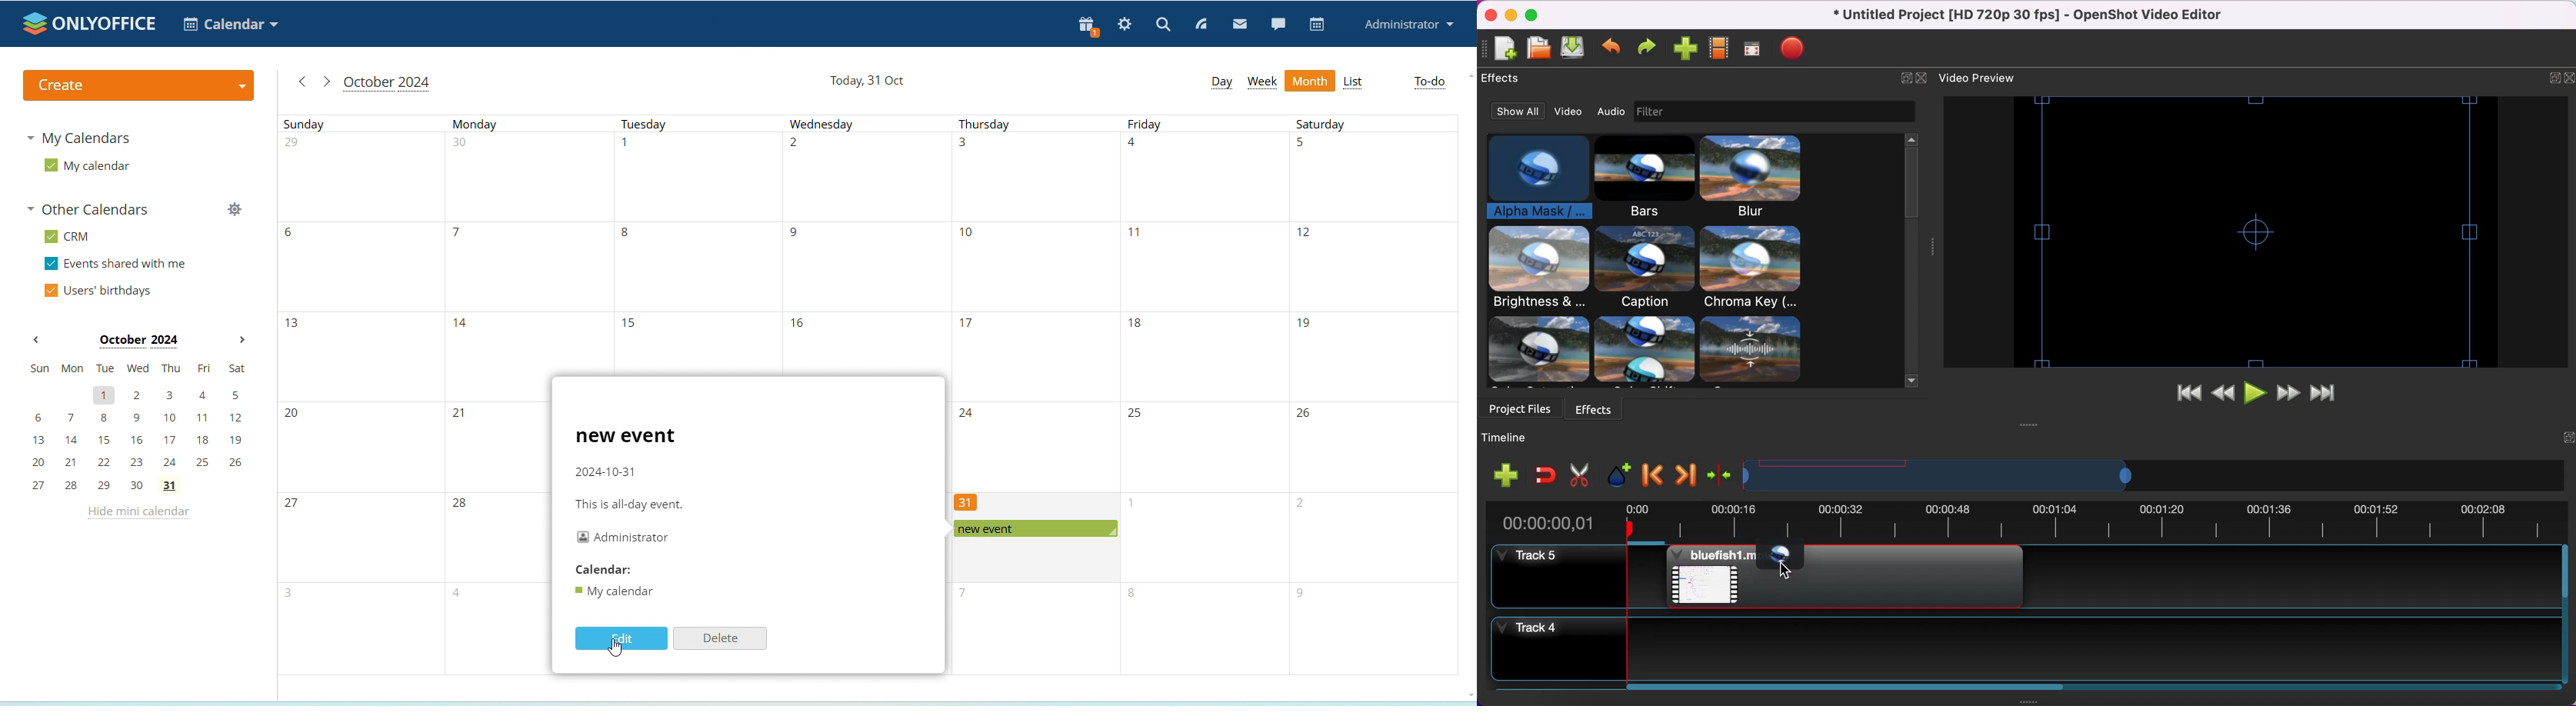 This screenshot has height=728, width=2576. Describe the element at coordinates (231, 24) in the screenshot. I see `select application` at that location.